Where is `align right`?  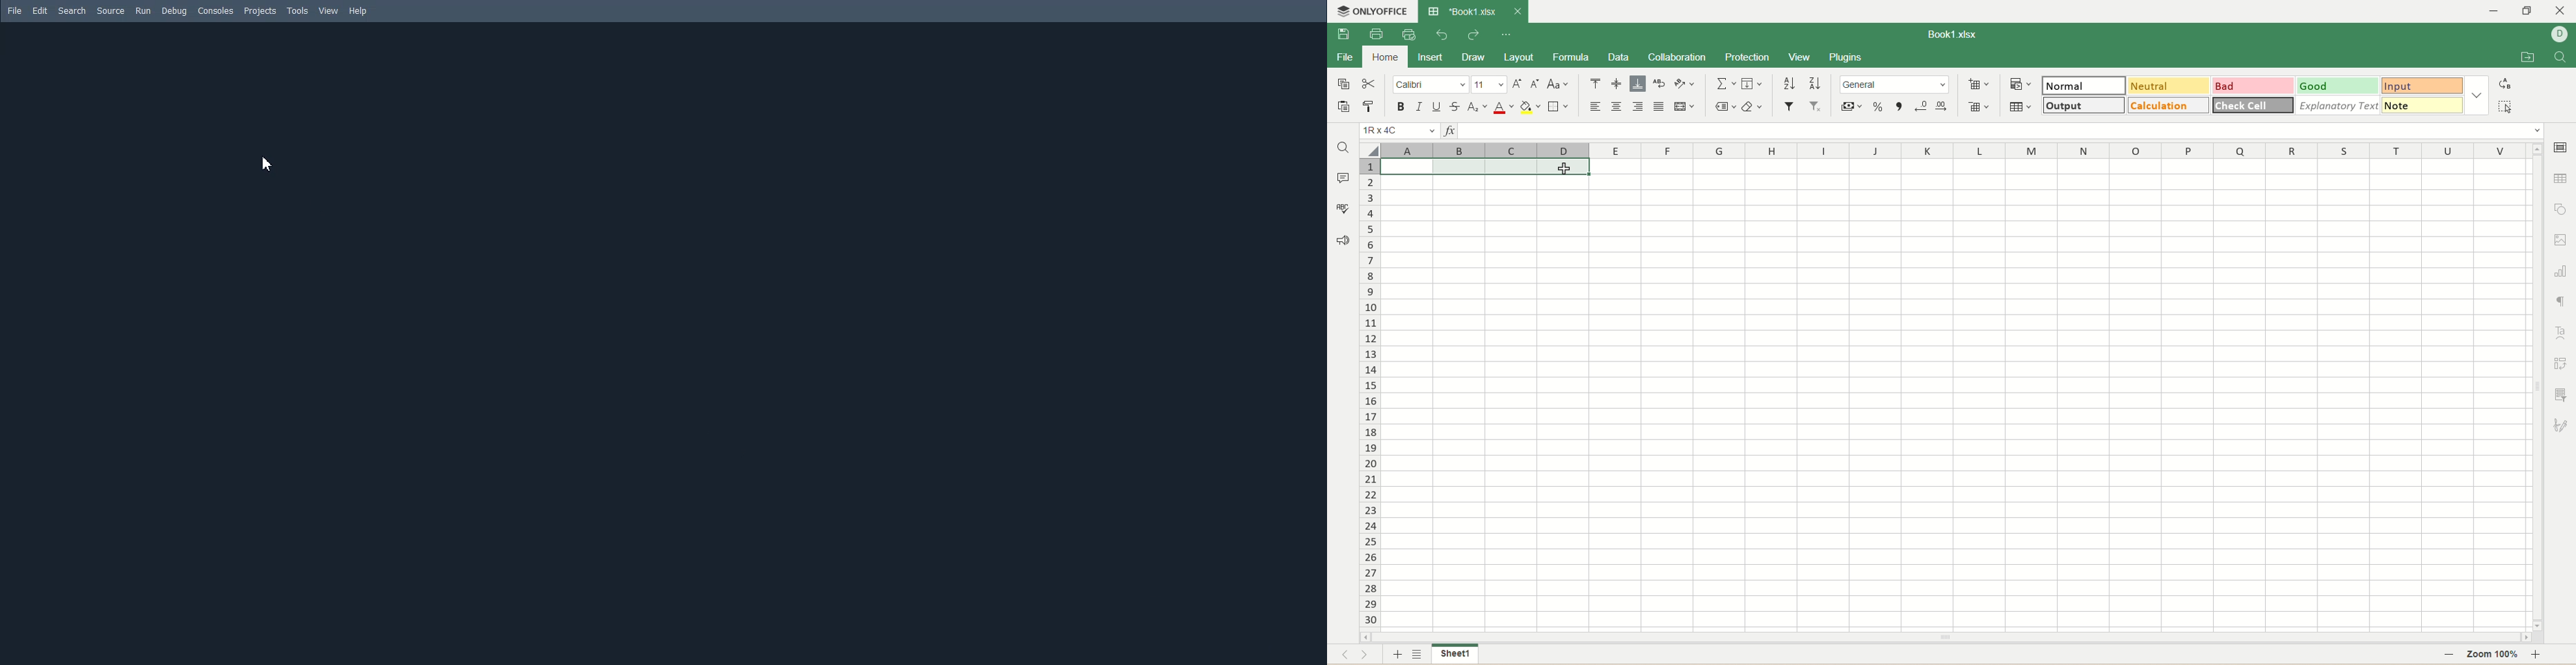
align right is located at coordinates (1638, 107).